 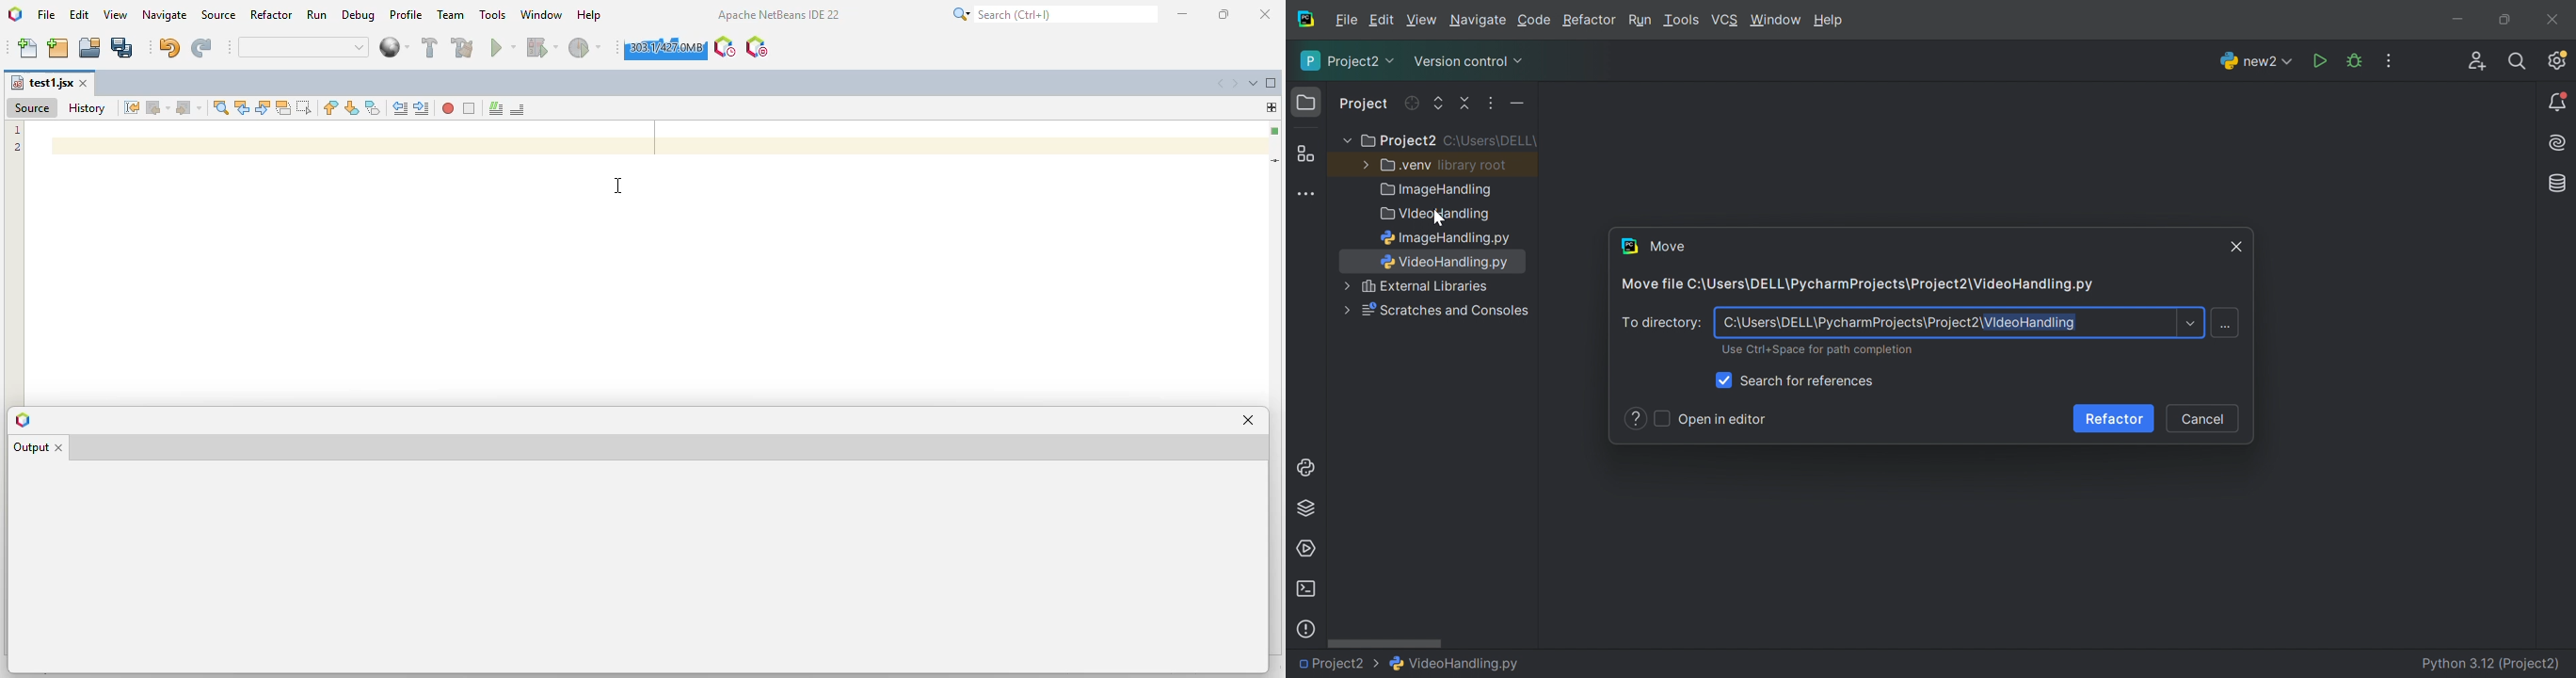 I want to click on VideiHandling.py, so click(x=1447, y=262).